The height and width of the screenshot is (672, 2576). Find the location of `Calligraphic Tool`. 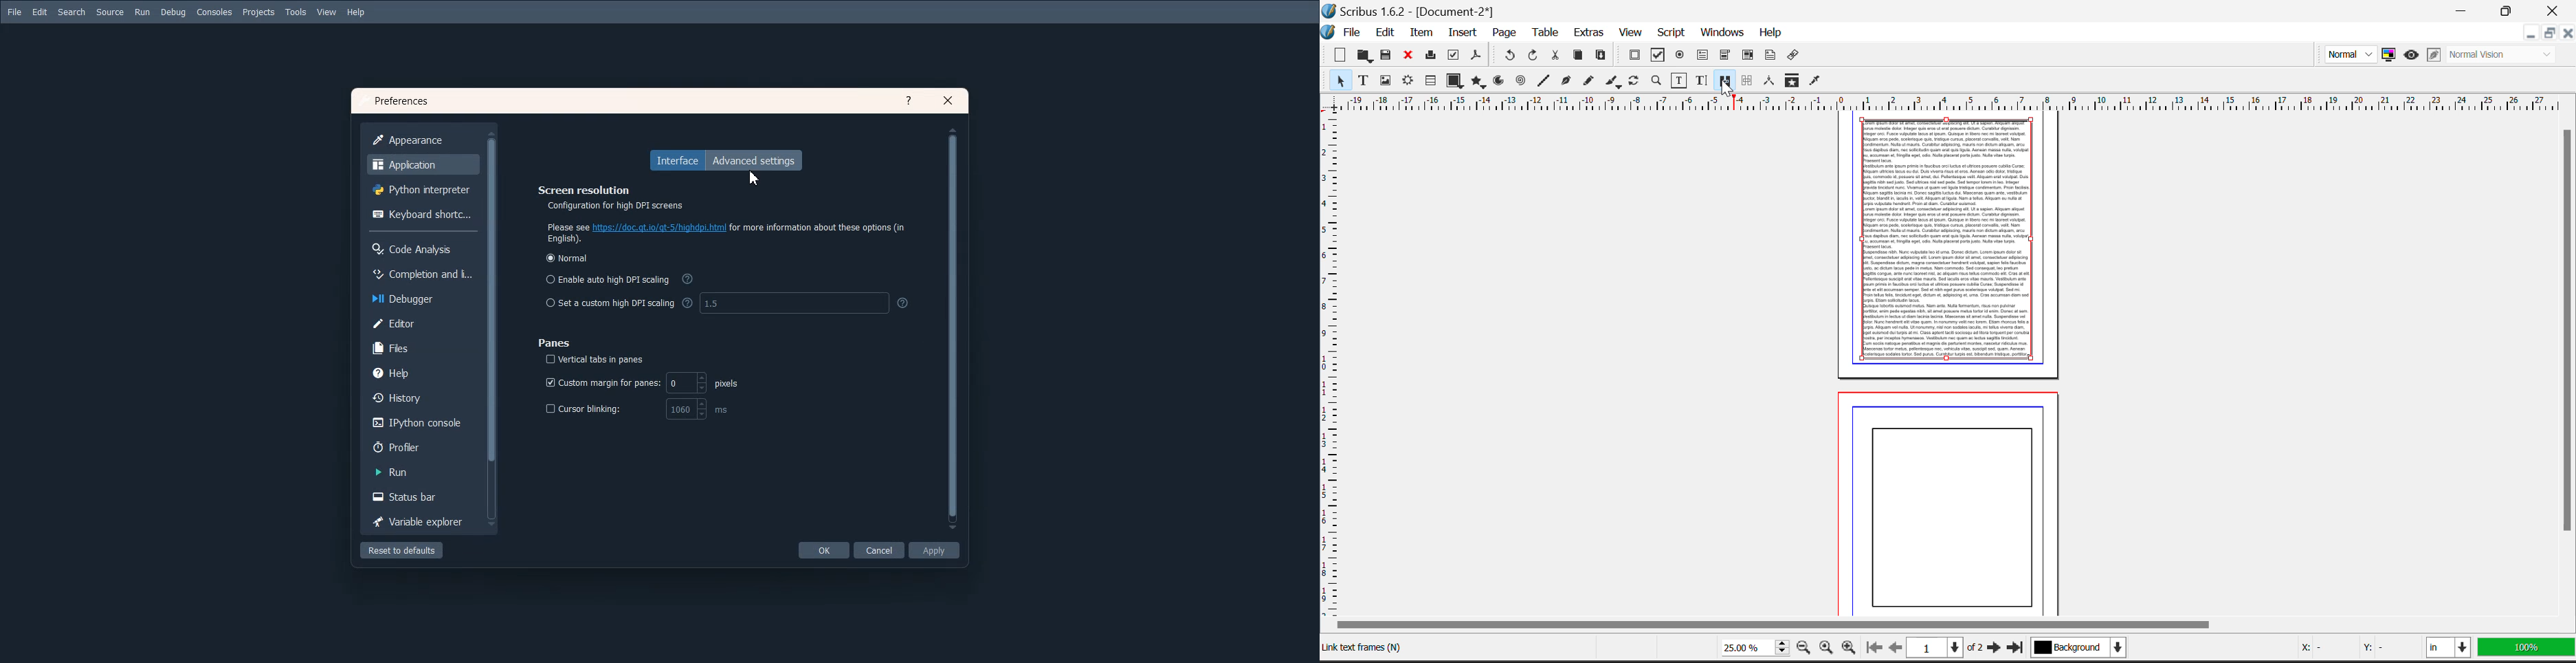

Calligraphic Tool is located at coordinates (1613, 81).